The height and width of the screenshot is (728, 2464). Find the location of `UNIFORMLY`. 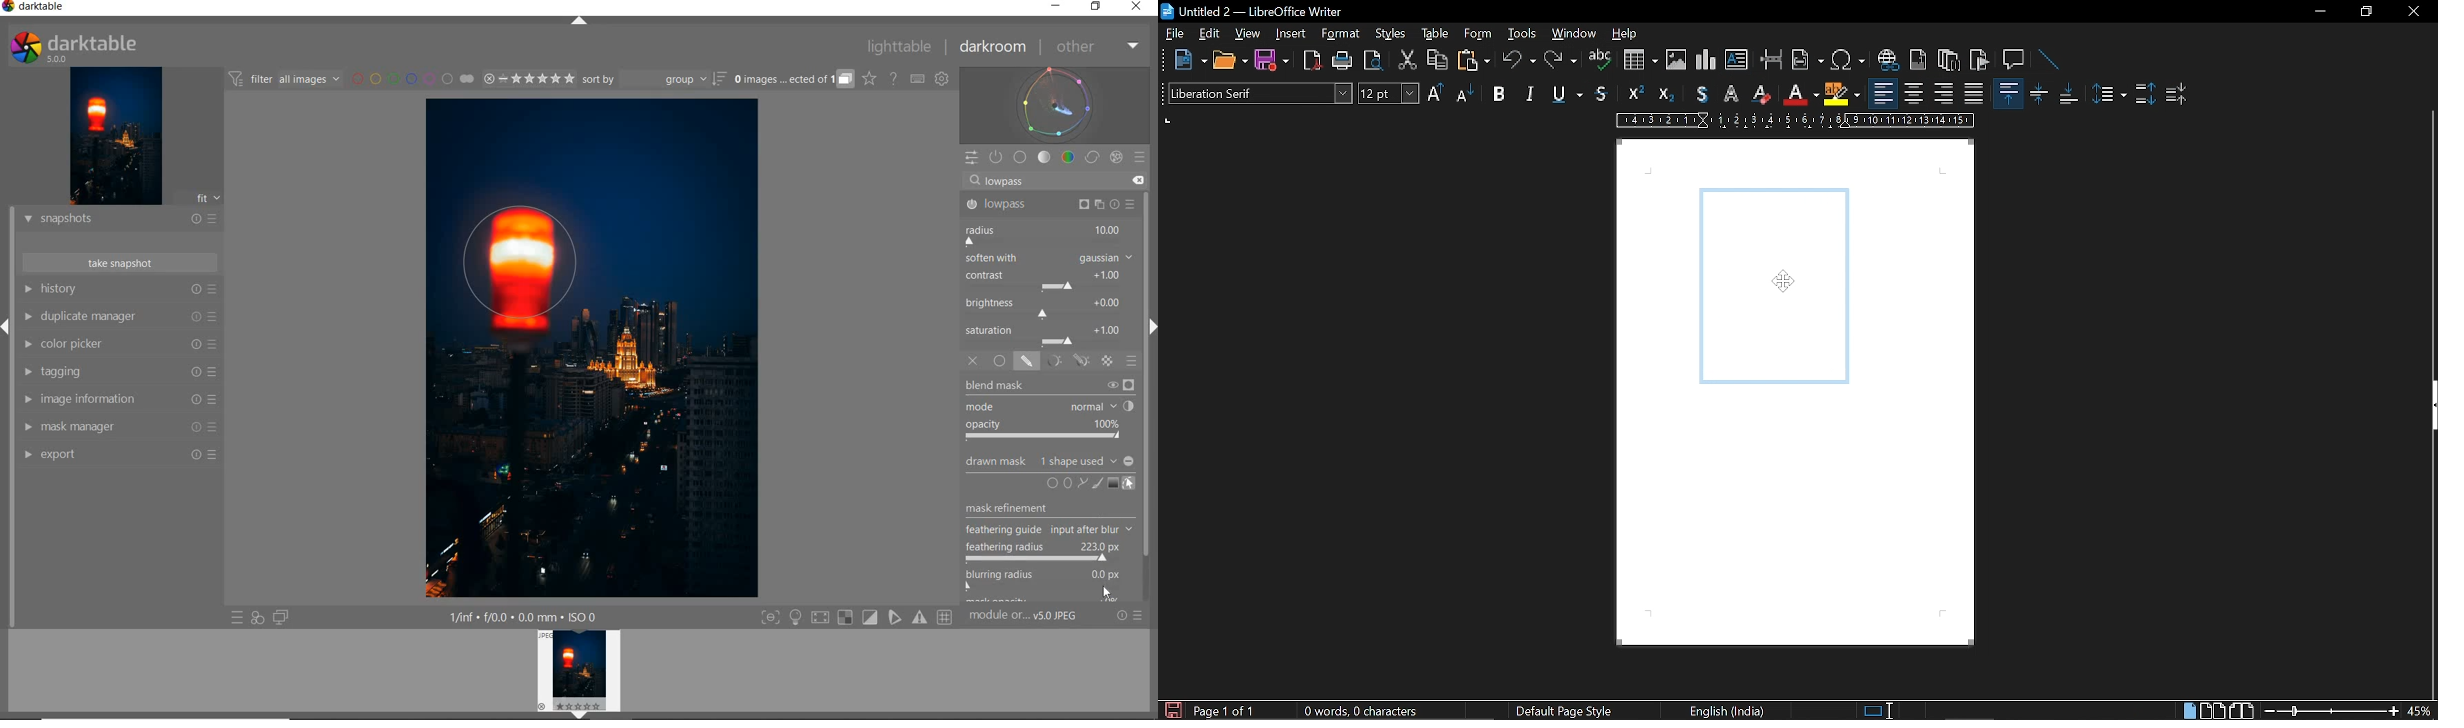

UNIFORMLY is located at coordinates (1001, 361).